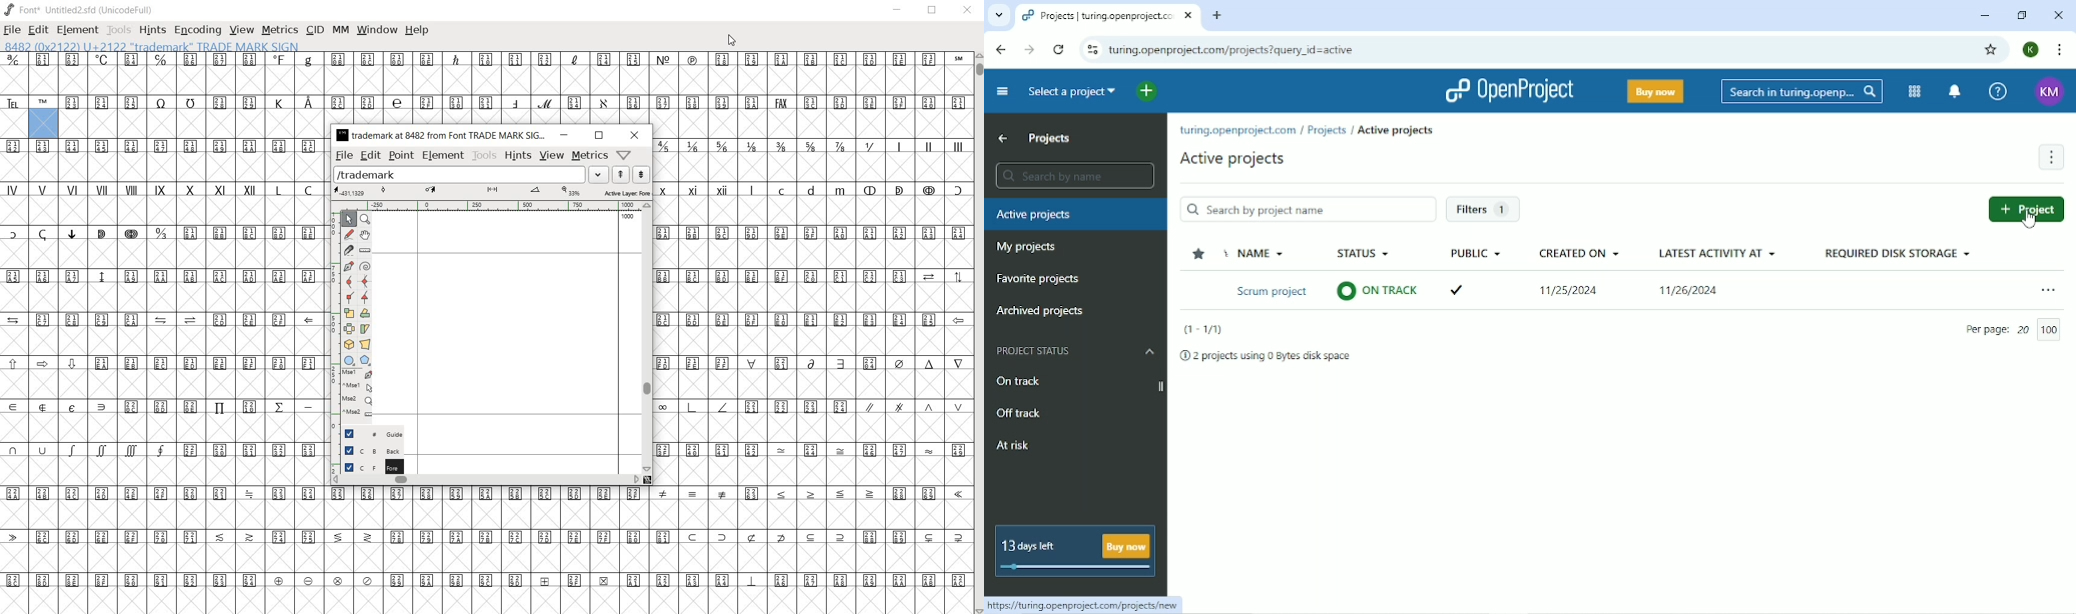 Image resolution: width=2100 pixels, height=616 pixels. I want to click on Forward, so click(1030, 50).